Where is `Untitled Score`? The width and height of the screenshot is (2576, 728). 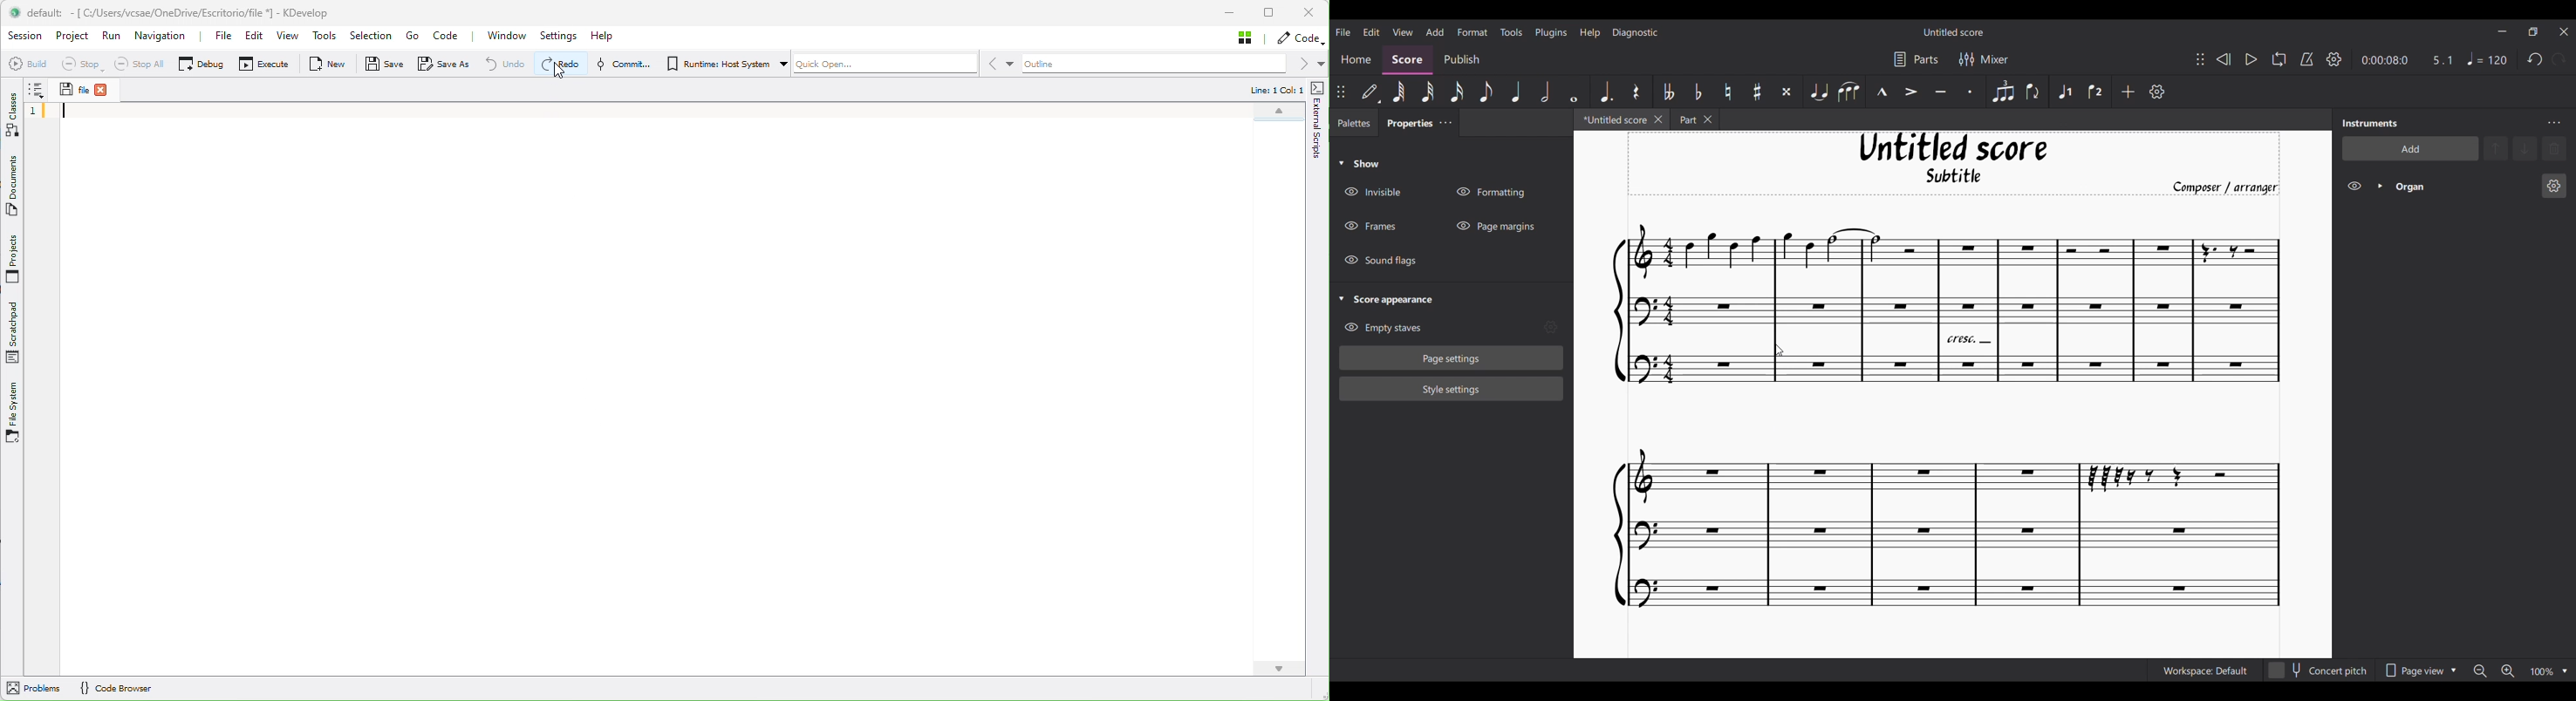
Untitled Score is located at coordinates (1954, 147).